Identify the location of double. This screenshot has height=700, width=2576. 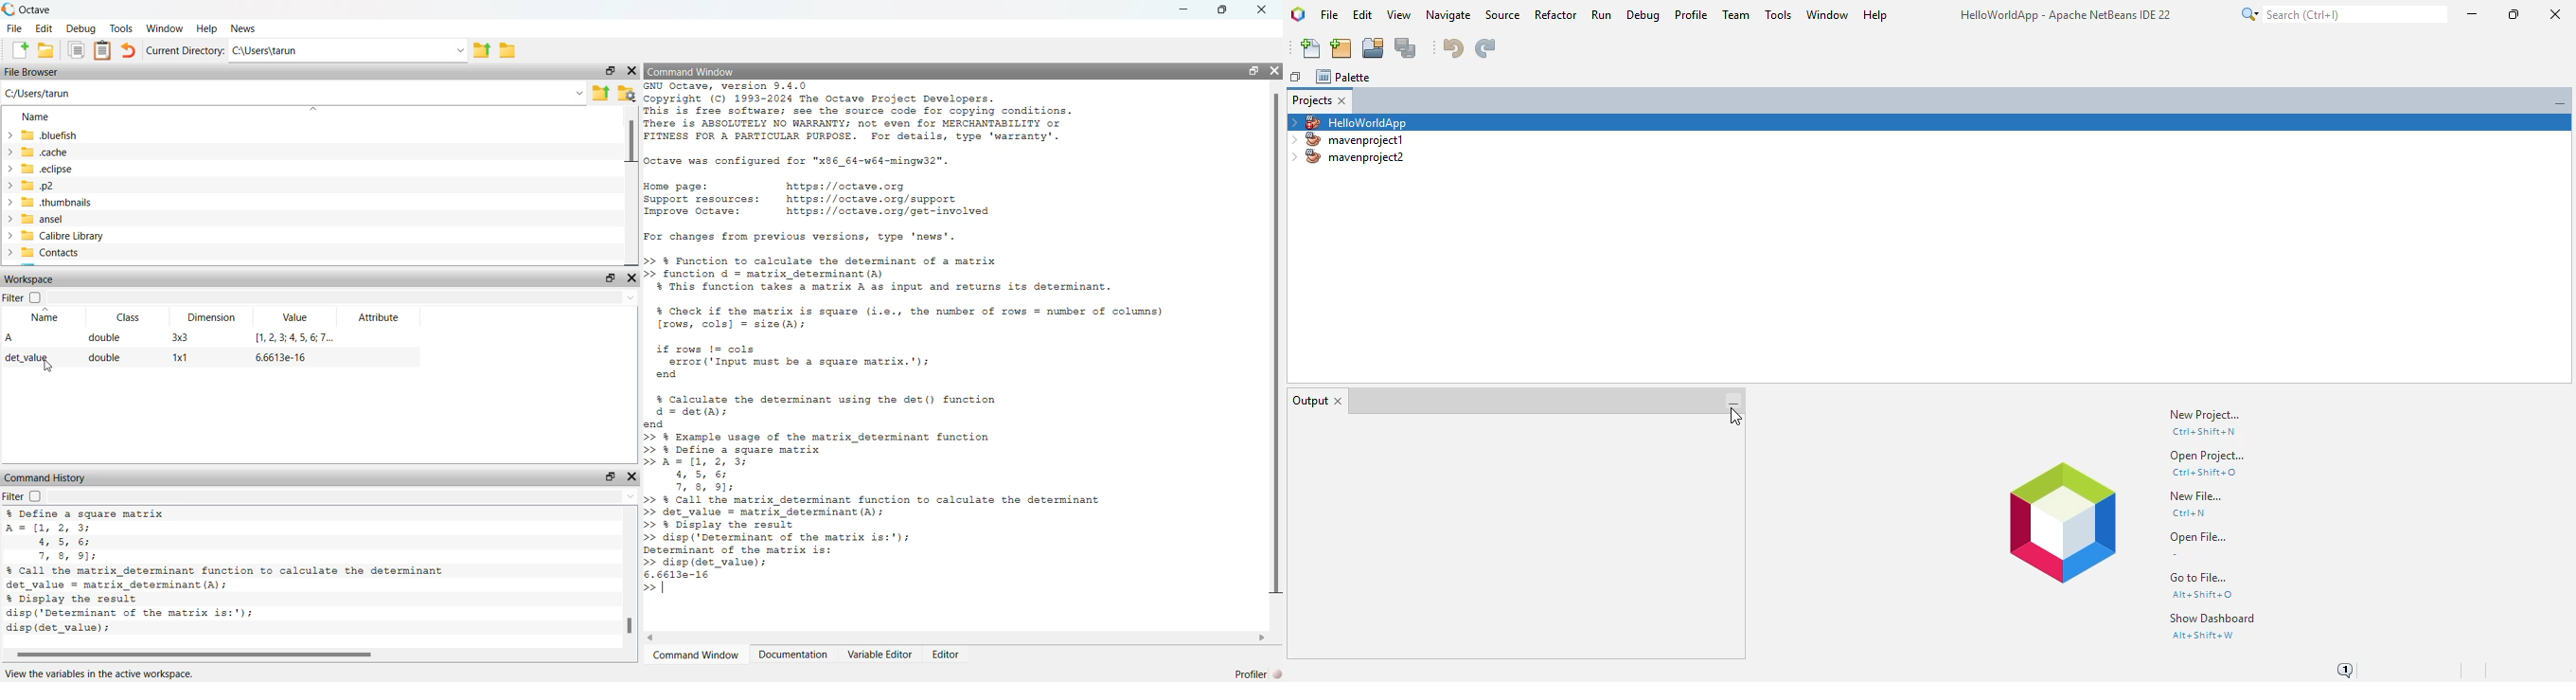
(106, 360).